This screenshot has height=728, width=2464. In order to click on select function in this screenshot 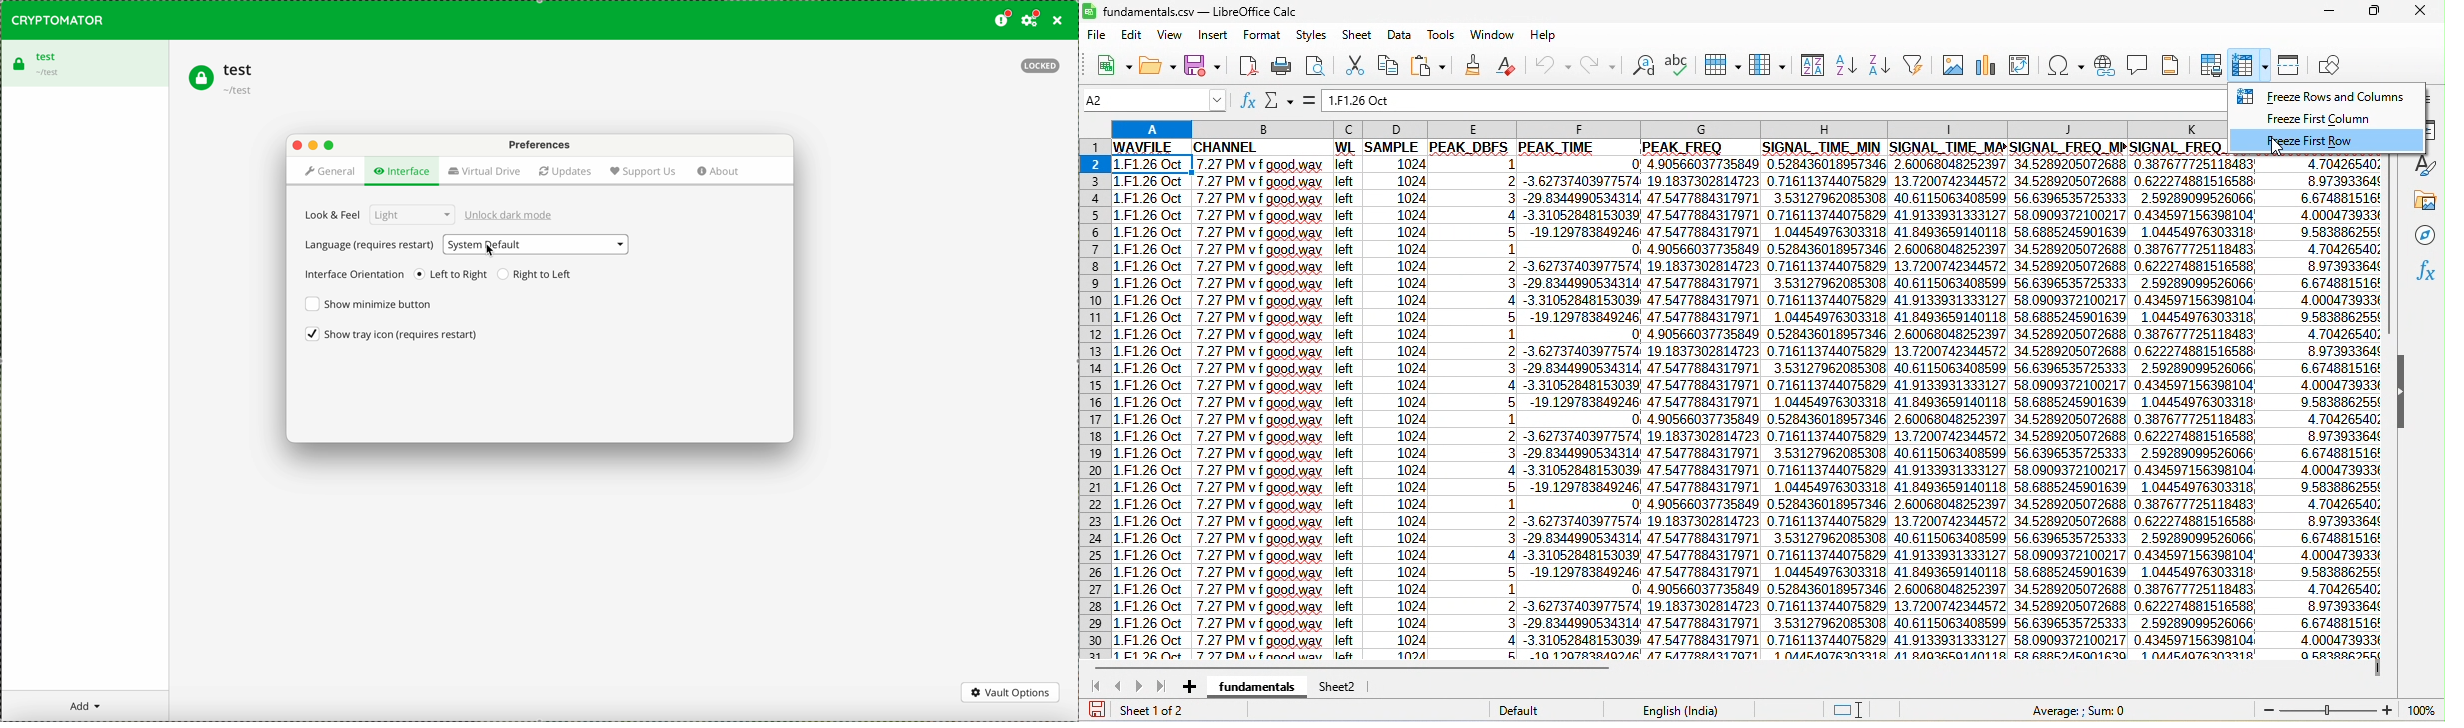, I will do `click(1284, 101)`.